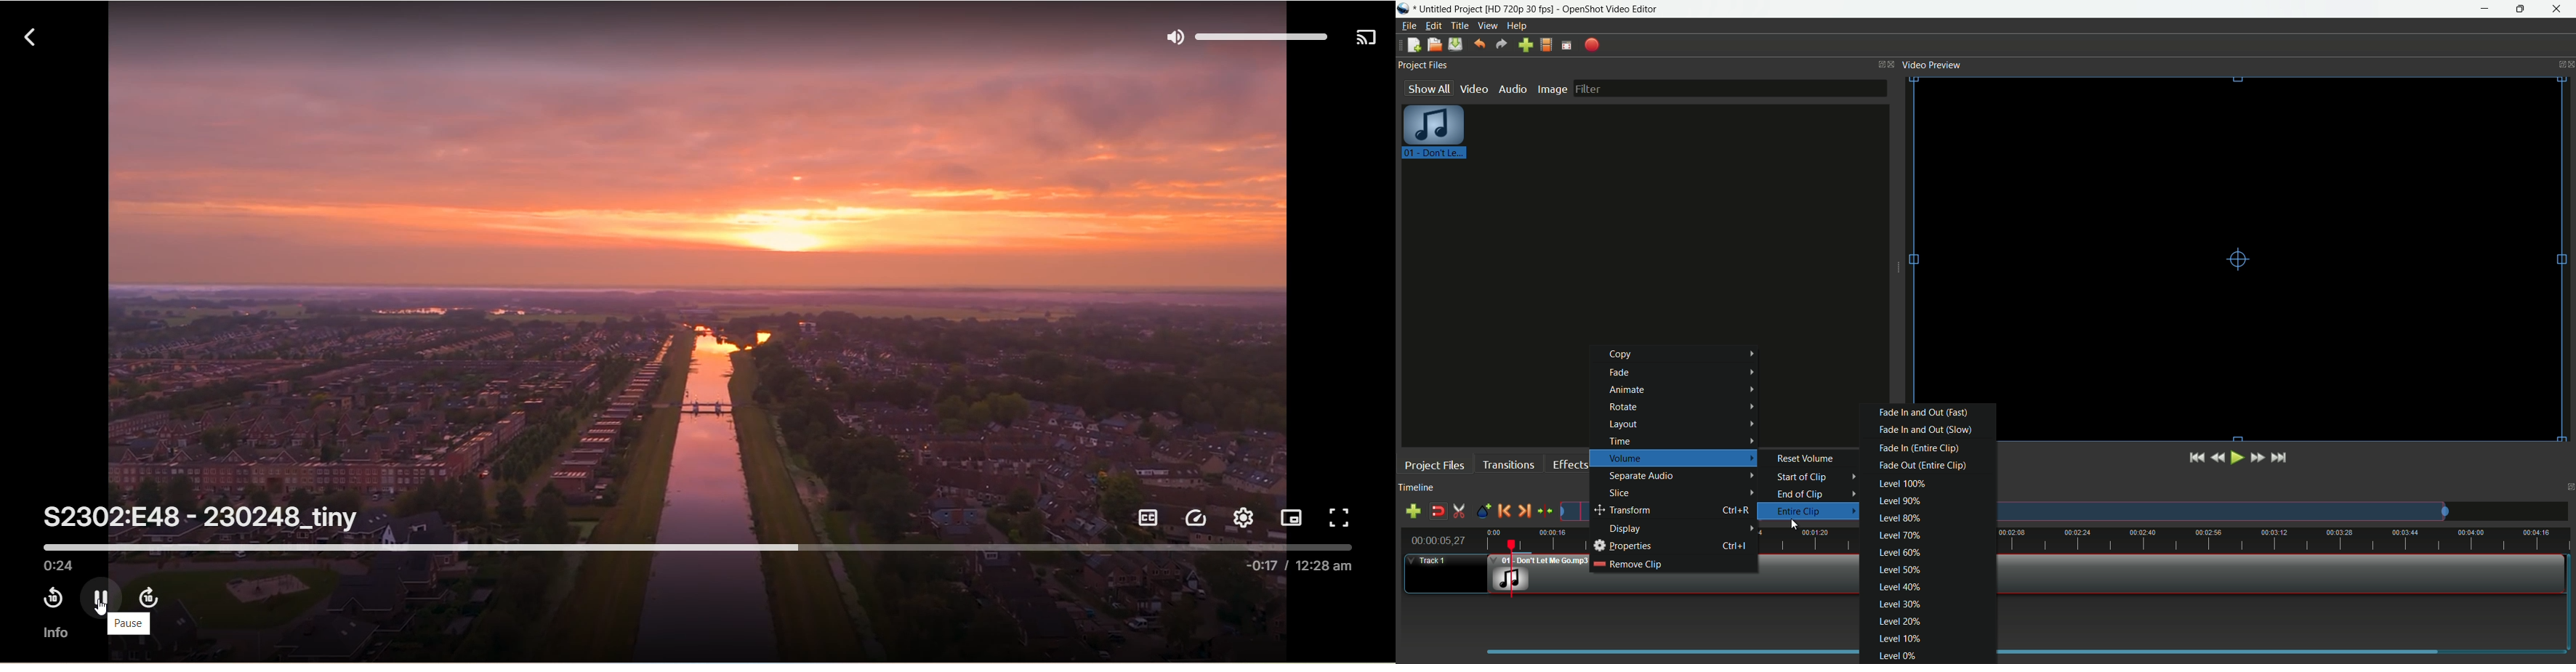  Describe the element at coordinates (2260, 574) in the screenshot. I see `video in timeline` at that location.